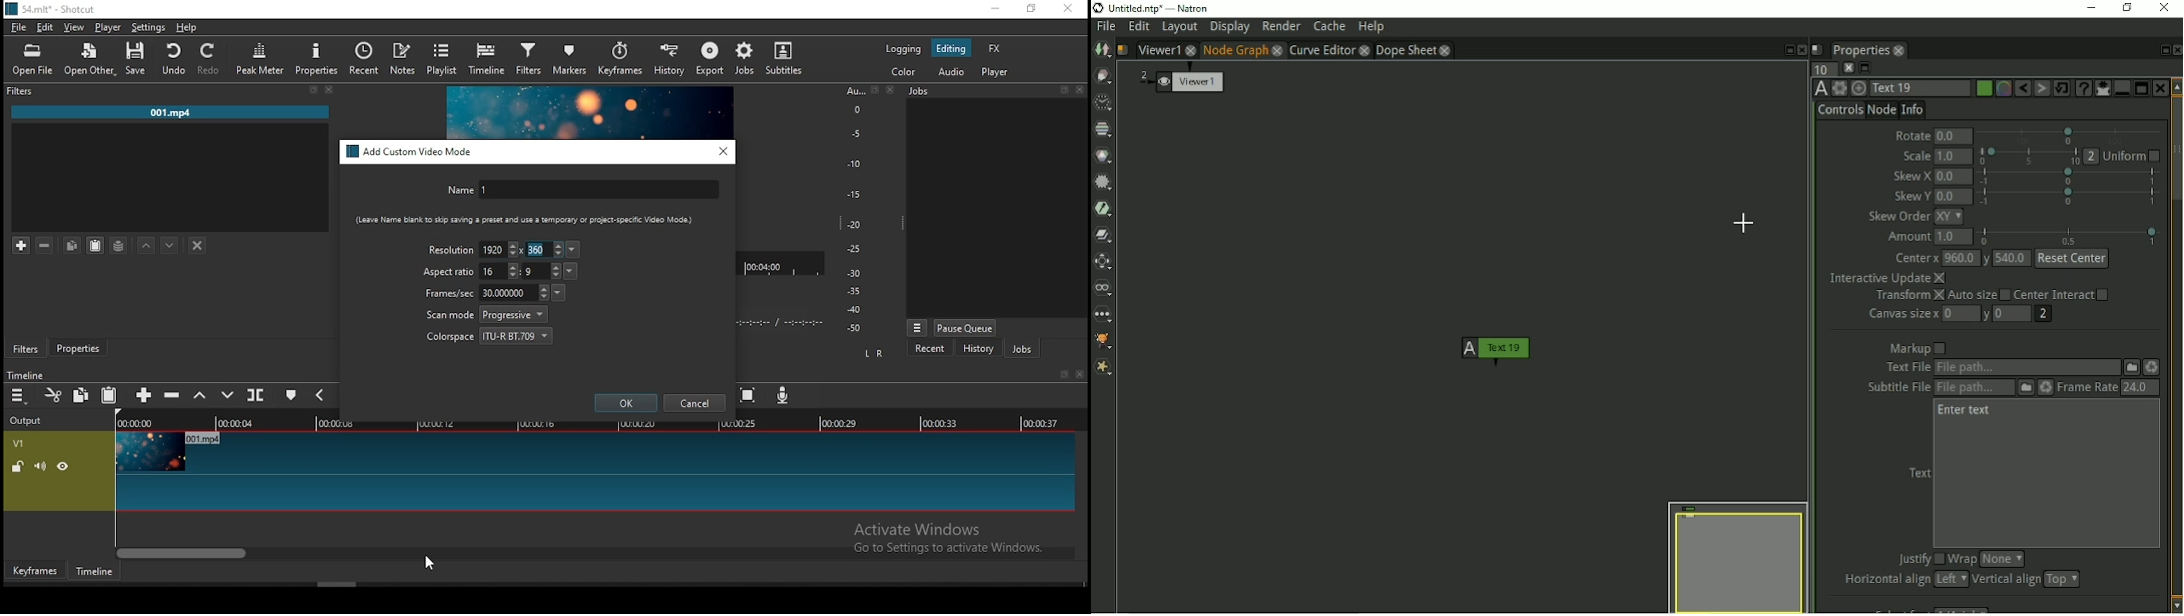  I want to click on open other, so click(91, 61).